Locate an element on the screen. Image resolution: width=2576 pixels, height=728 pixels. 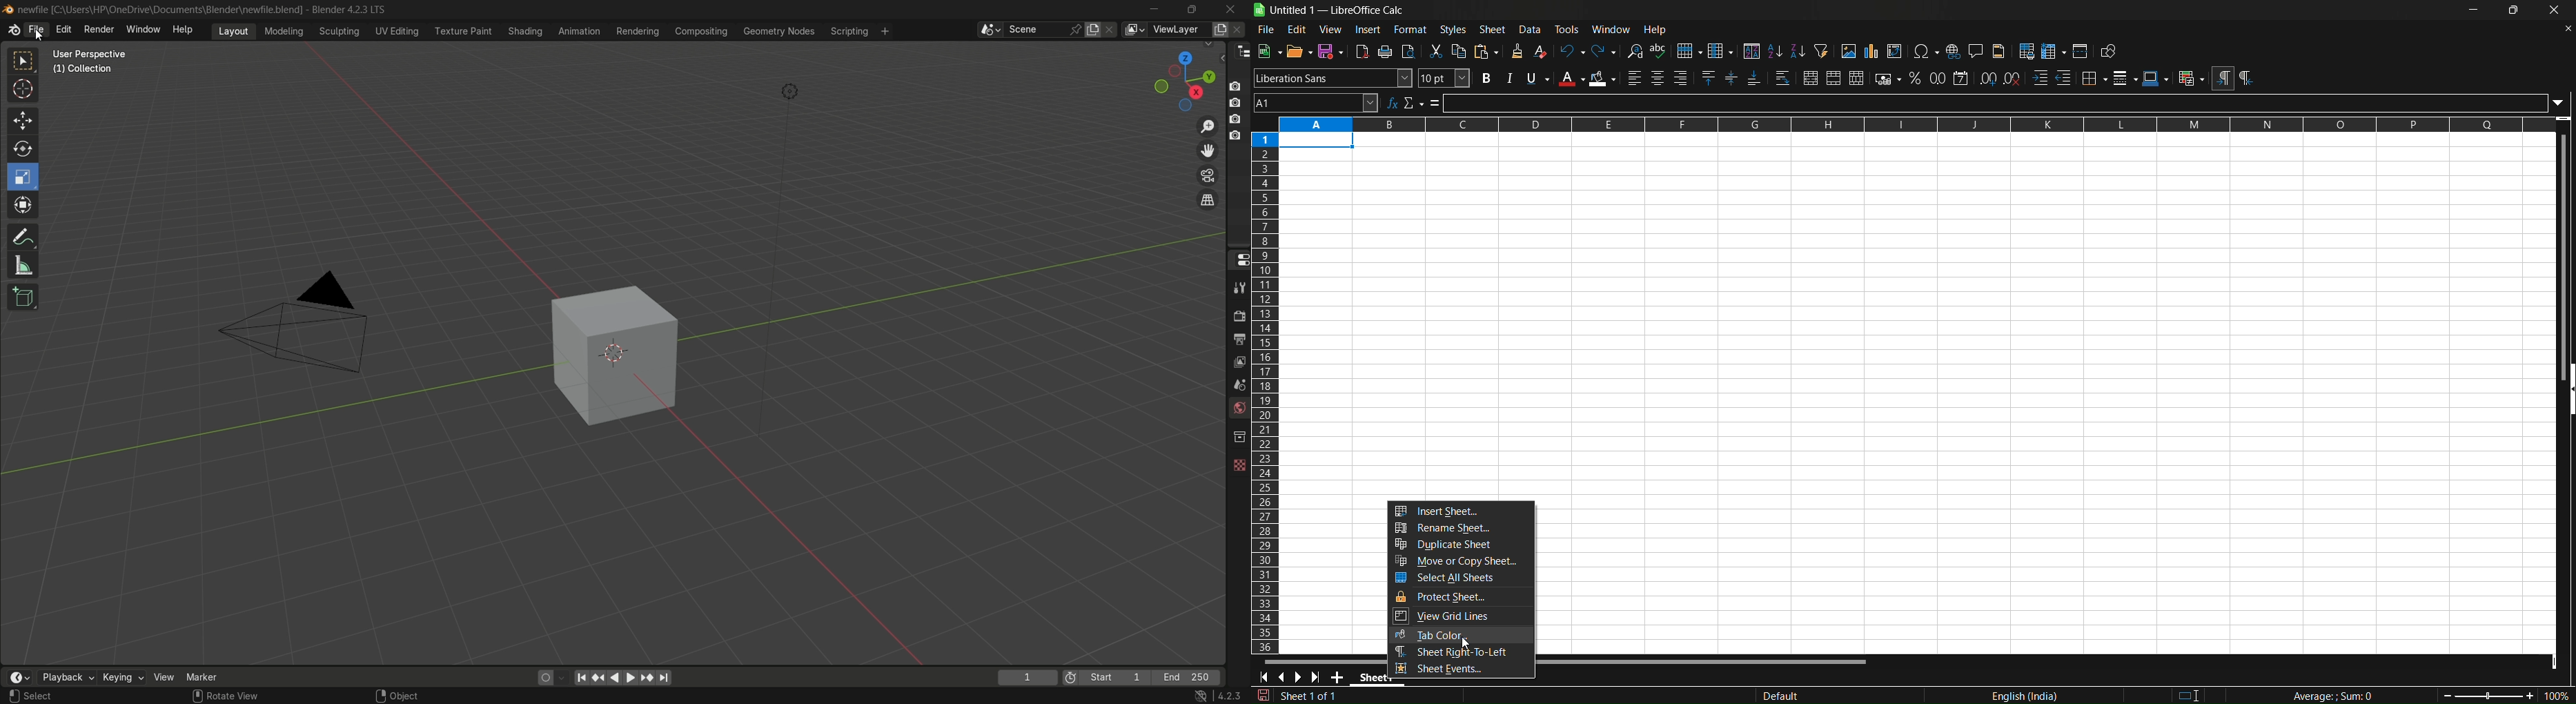
minimize is located at coordinates (2473, 10).